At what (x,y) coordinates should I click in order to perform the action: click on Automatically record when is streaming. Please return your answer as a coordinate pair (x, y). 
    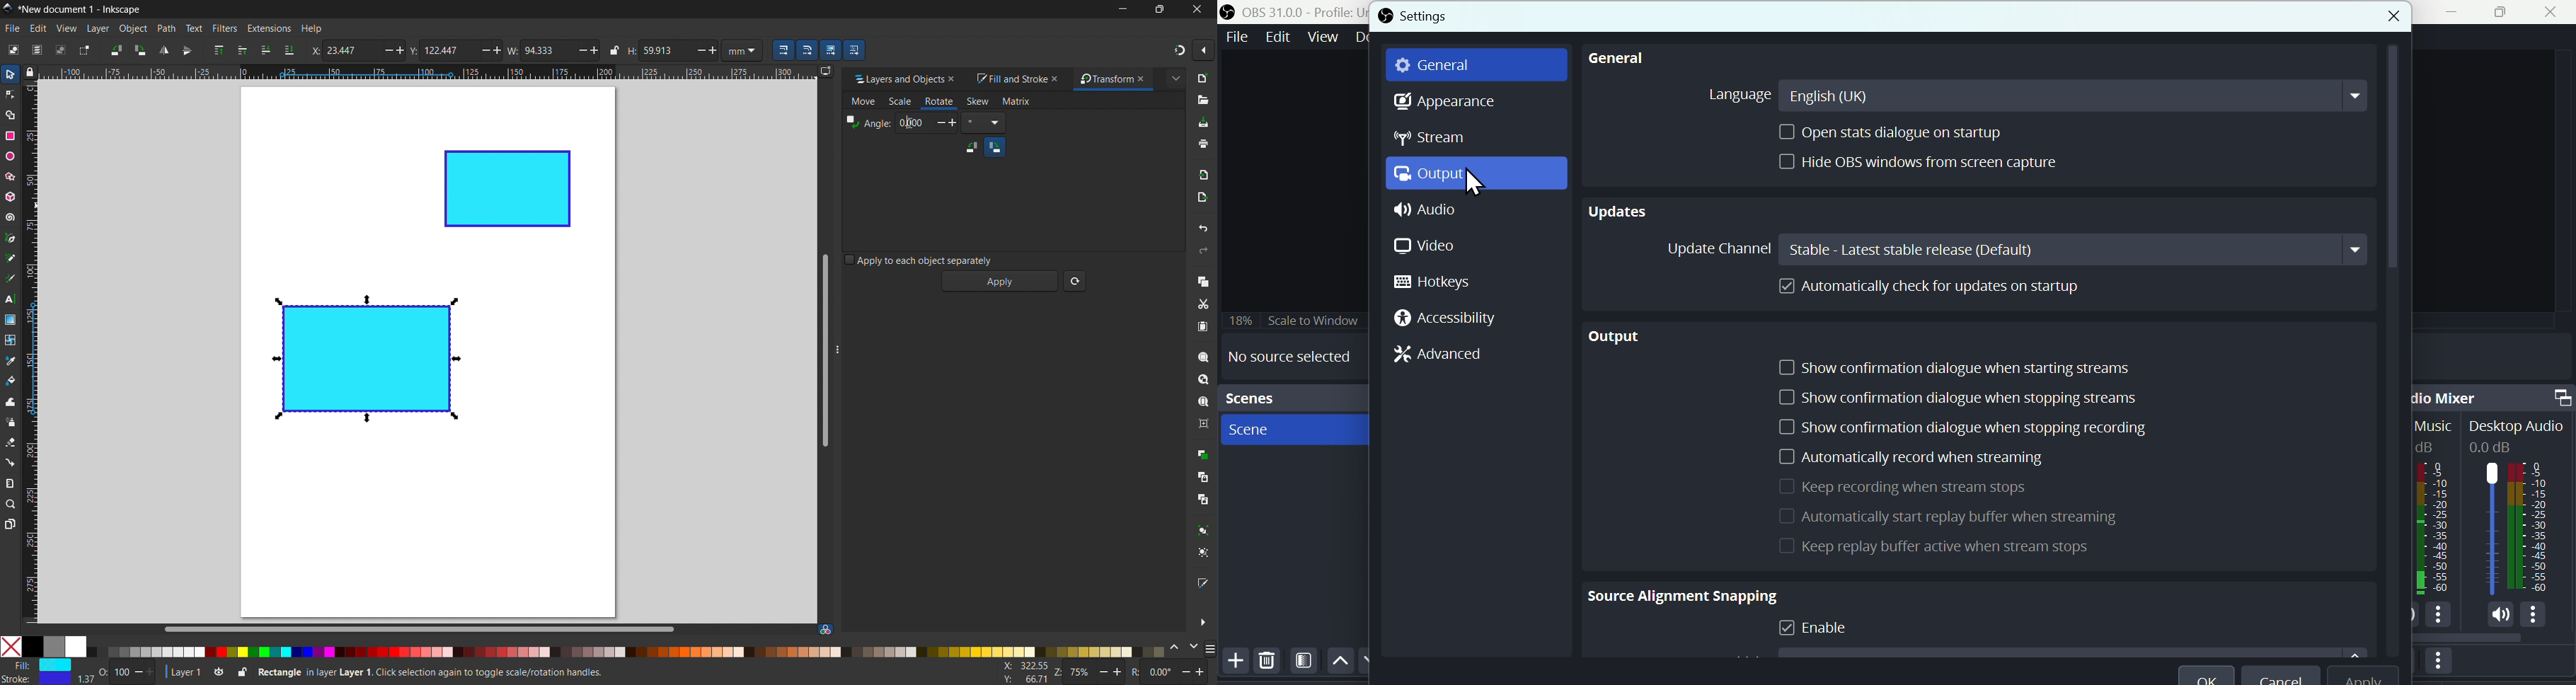
    Looking at the image, I should click on (1914, 456).